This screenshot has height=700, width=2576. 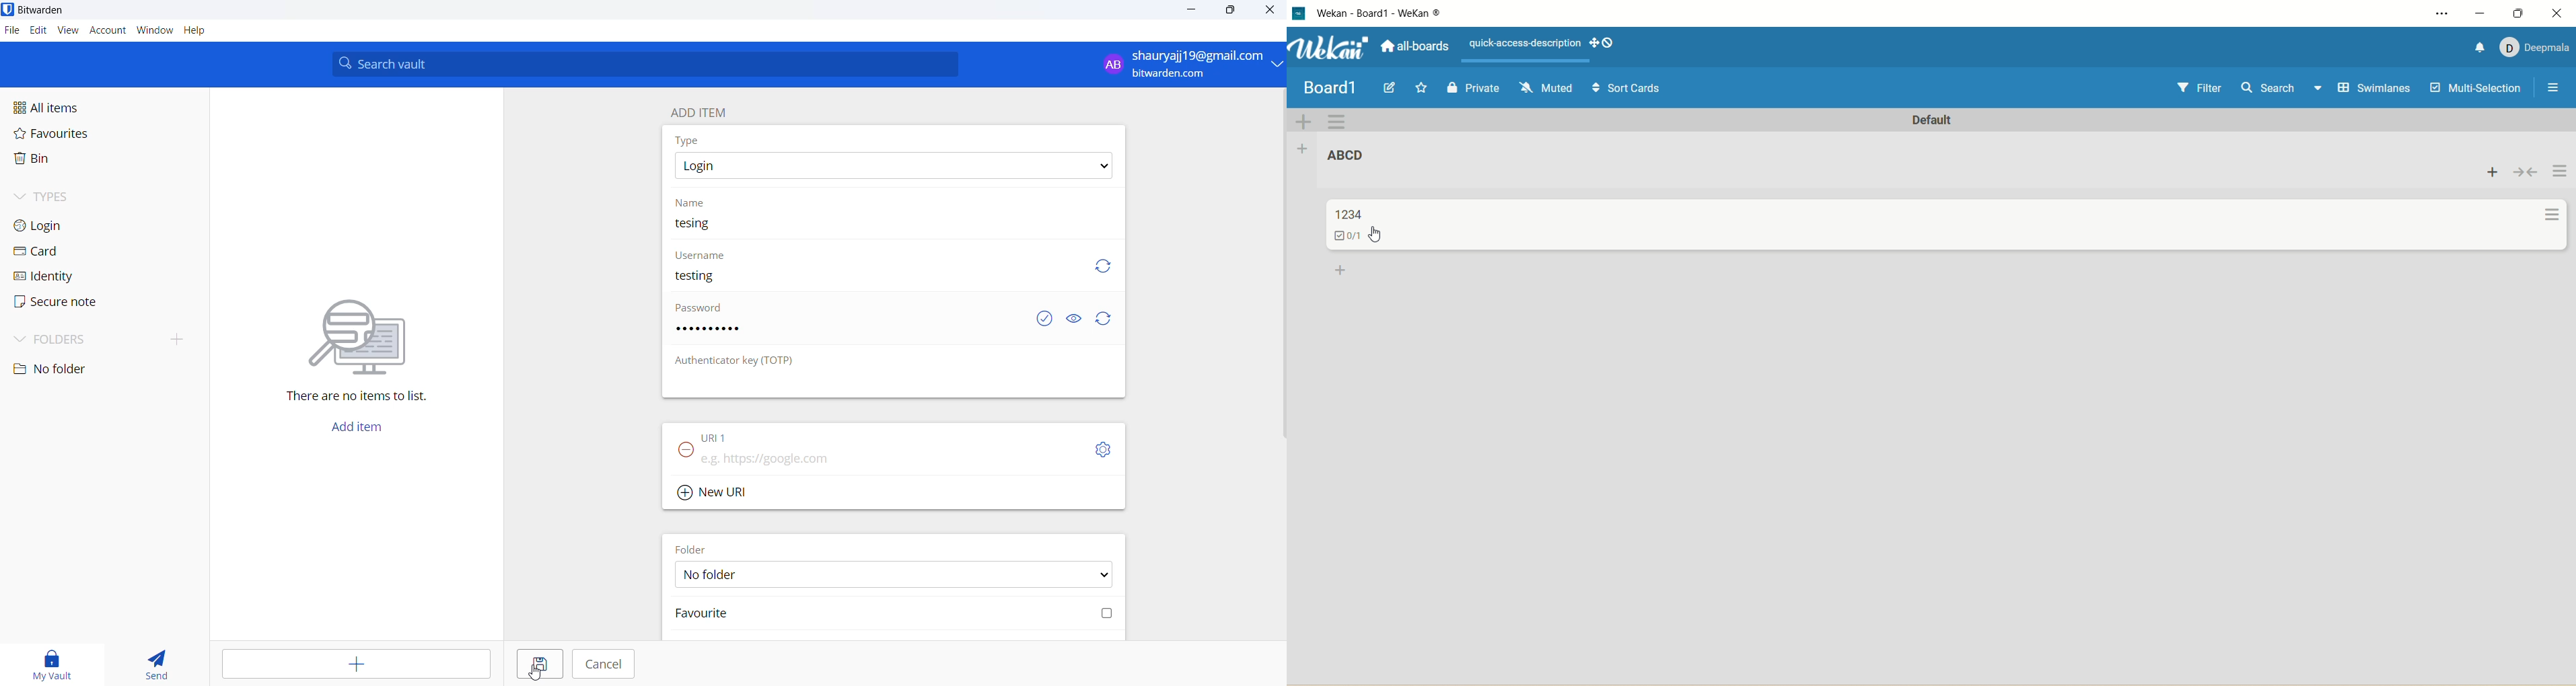 I want to click on folders, so click(x=81, y=341).